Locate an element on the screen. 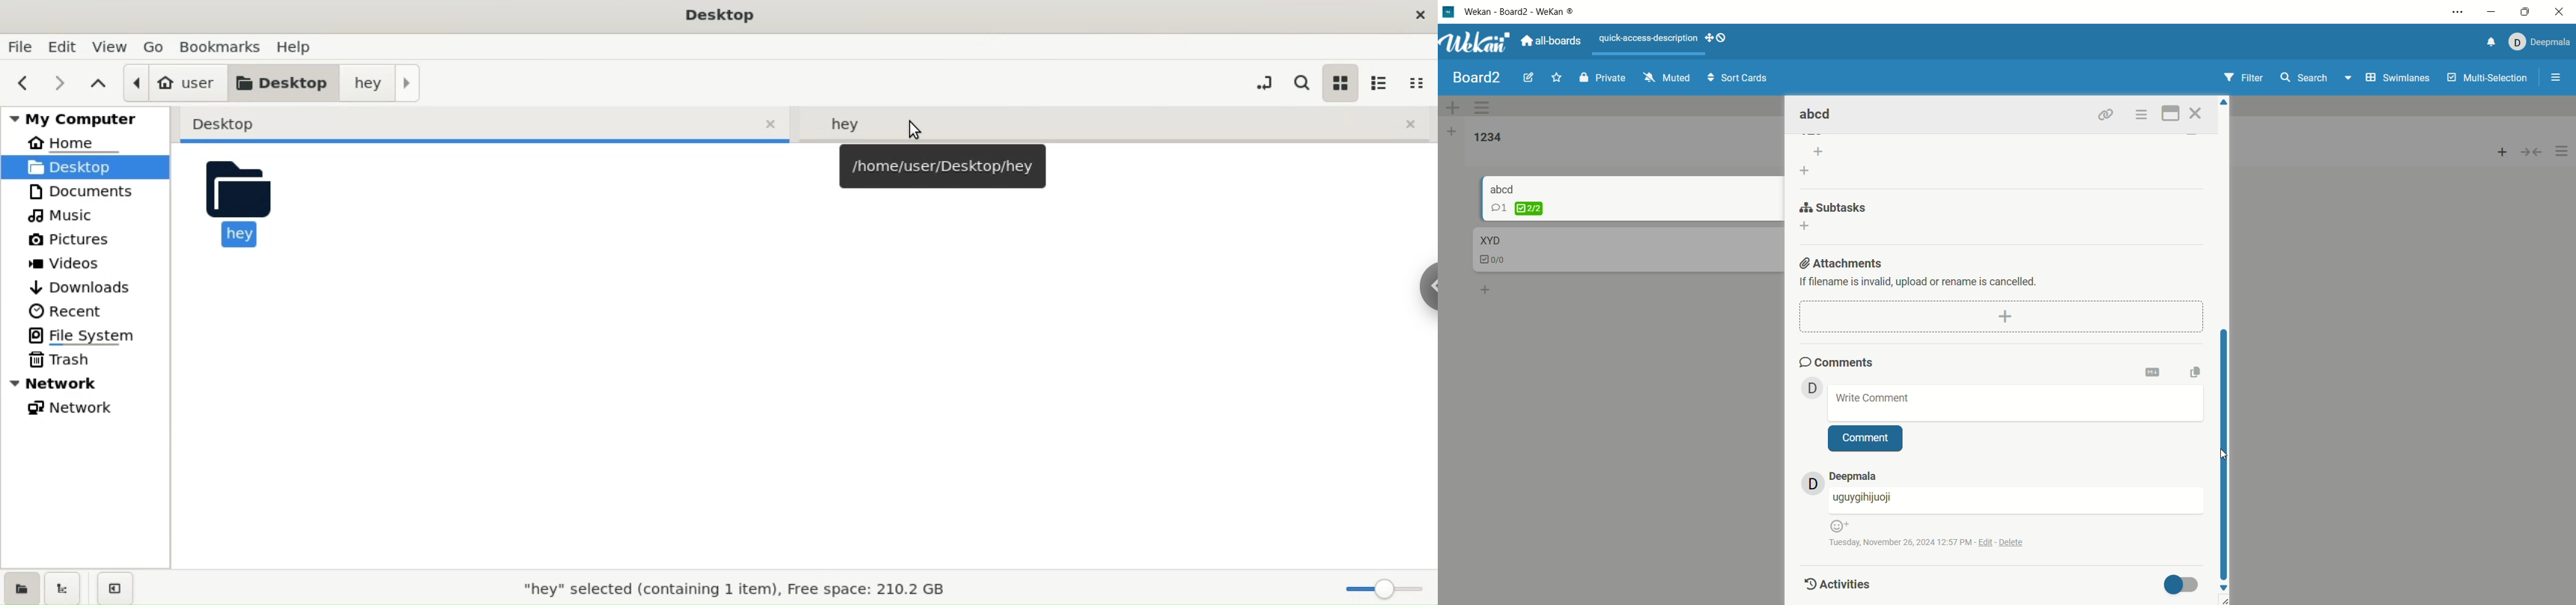  close sidebar is located at coordinates (115, 588).